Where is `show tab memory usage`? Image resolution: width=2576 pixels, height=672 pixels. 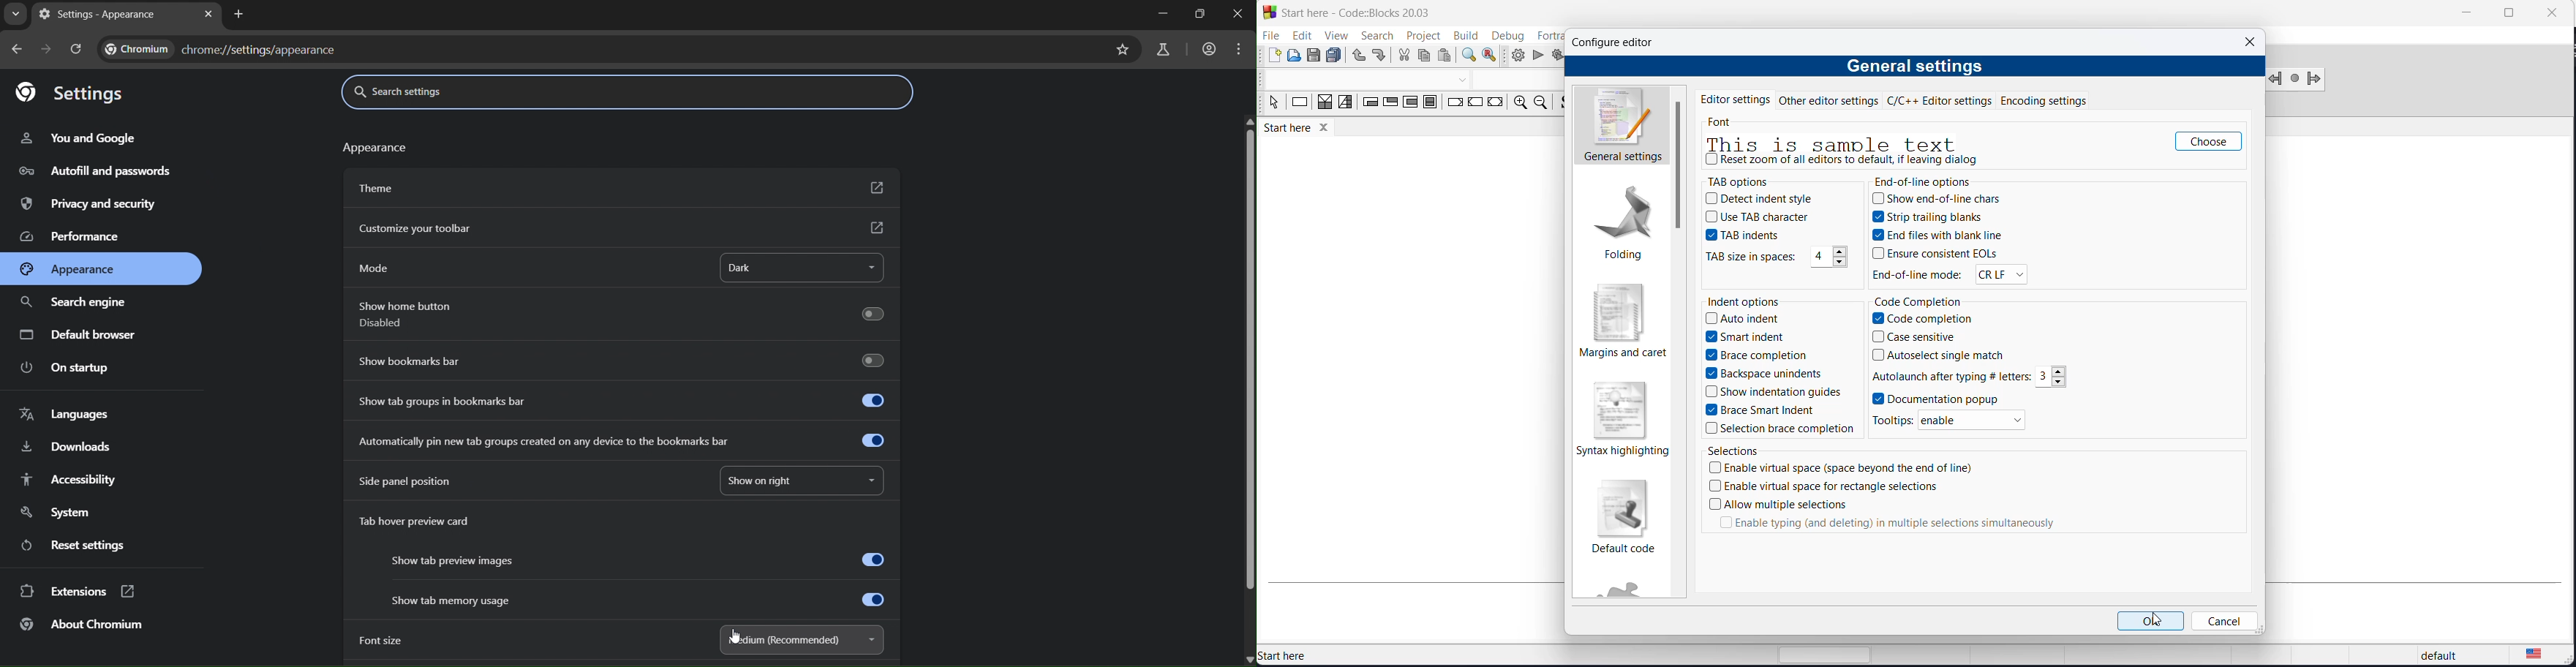
show tab memory usage is located at coordinates (644, 598).